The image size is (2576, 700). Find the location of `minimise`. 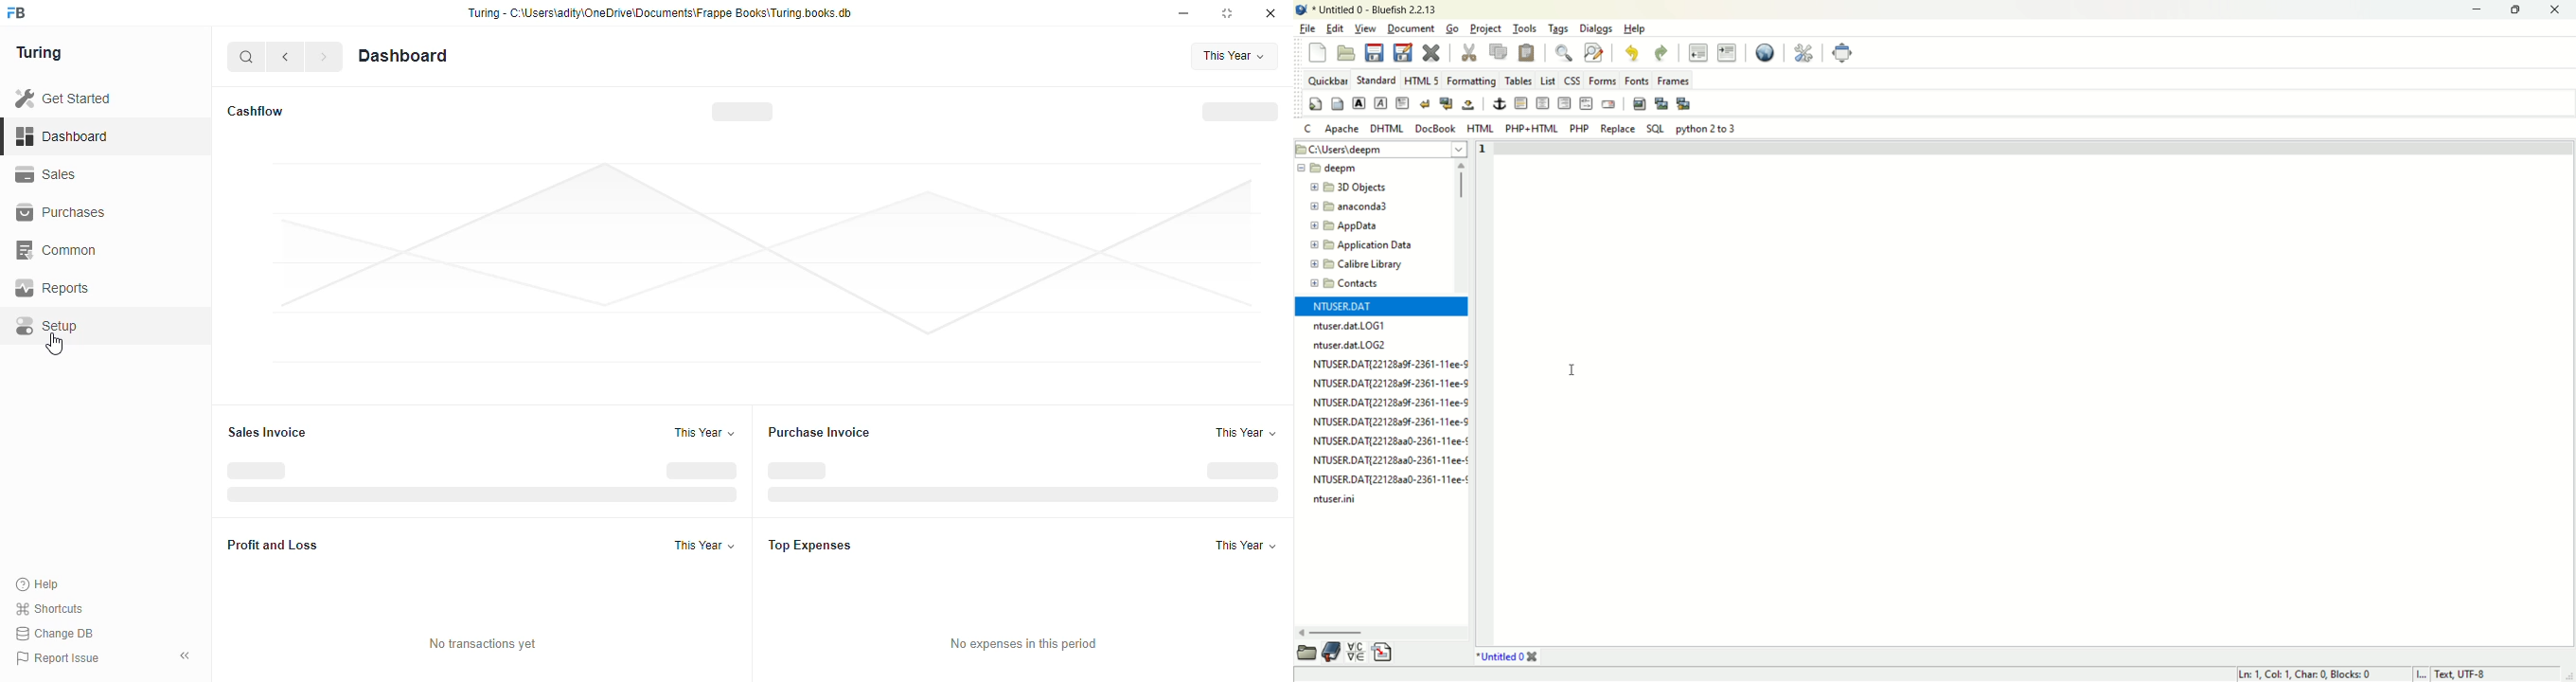

minimise is located at coordinates (1186, 12).